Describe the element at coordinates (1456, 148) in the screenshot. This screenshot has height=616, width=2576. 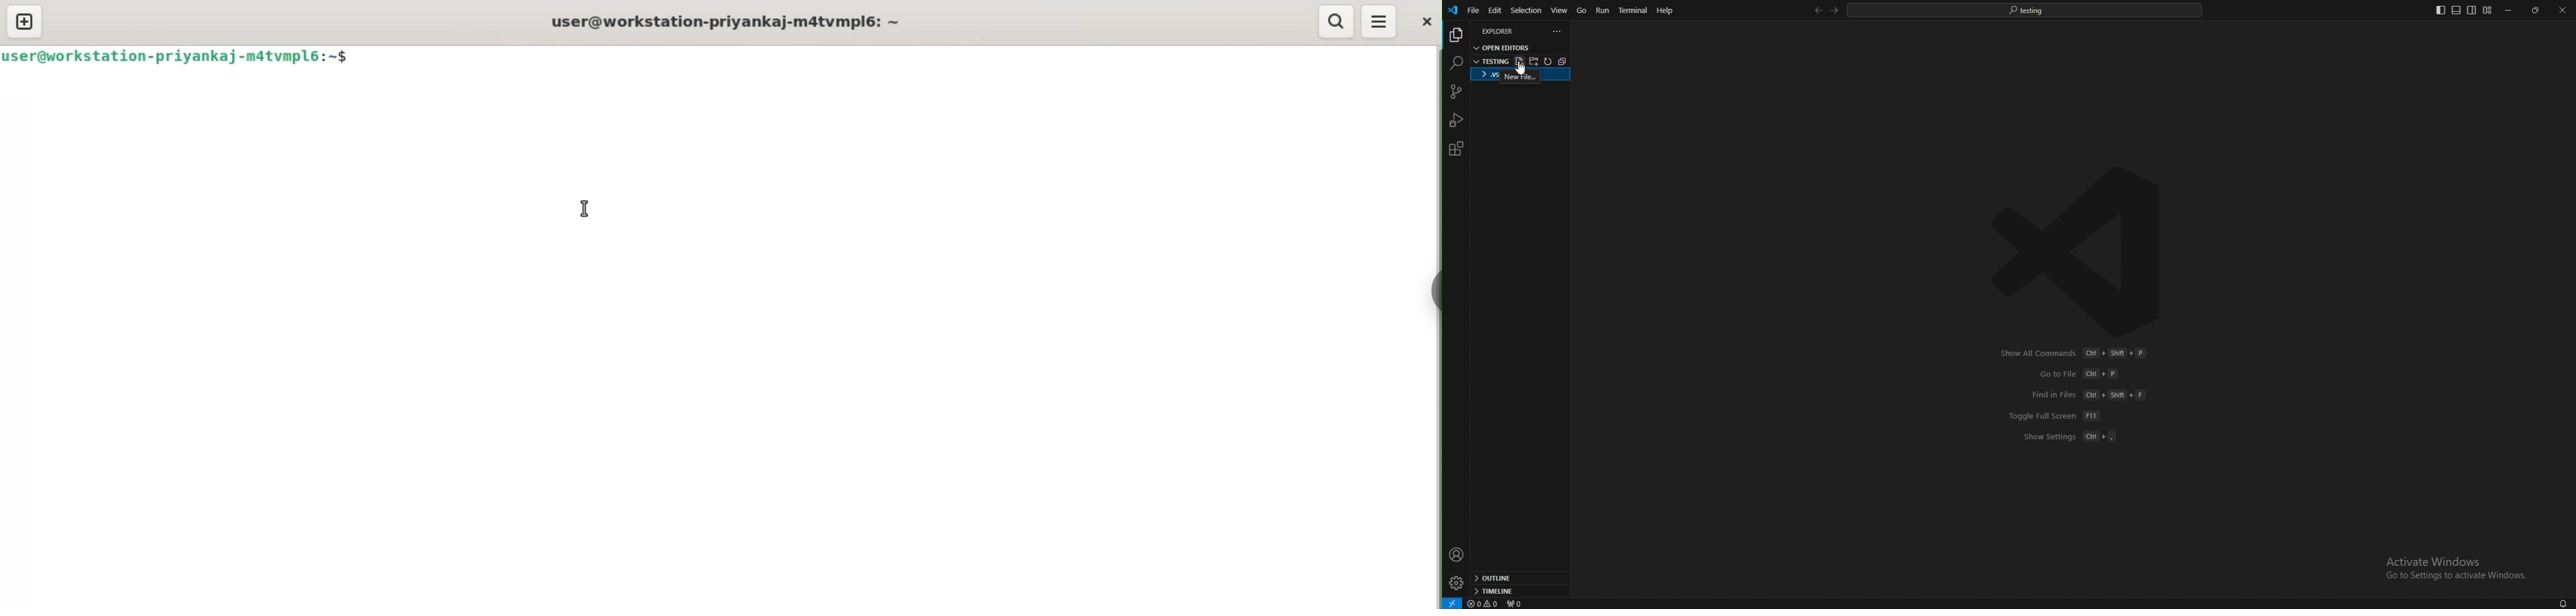
I see `extension` at that location.